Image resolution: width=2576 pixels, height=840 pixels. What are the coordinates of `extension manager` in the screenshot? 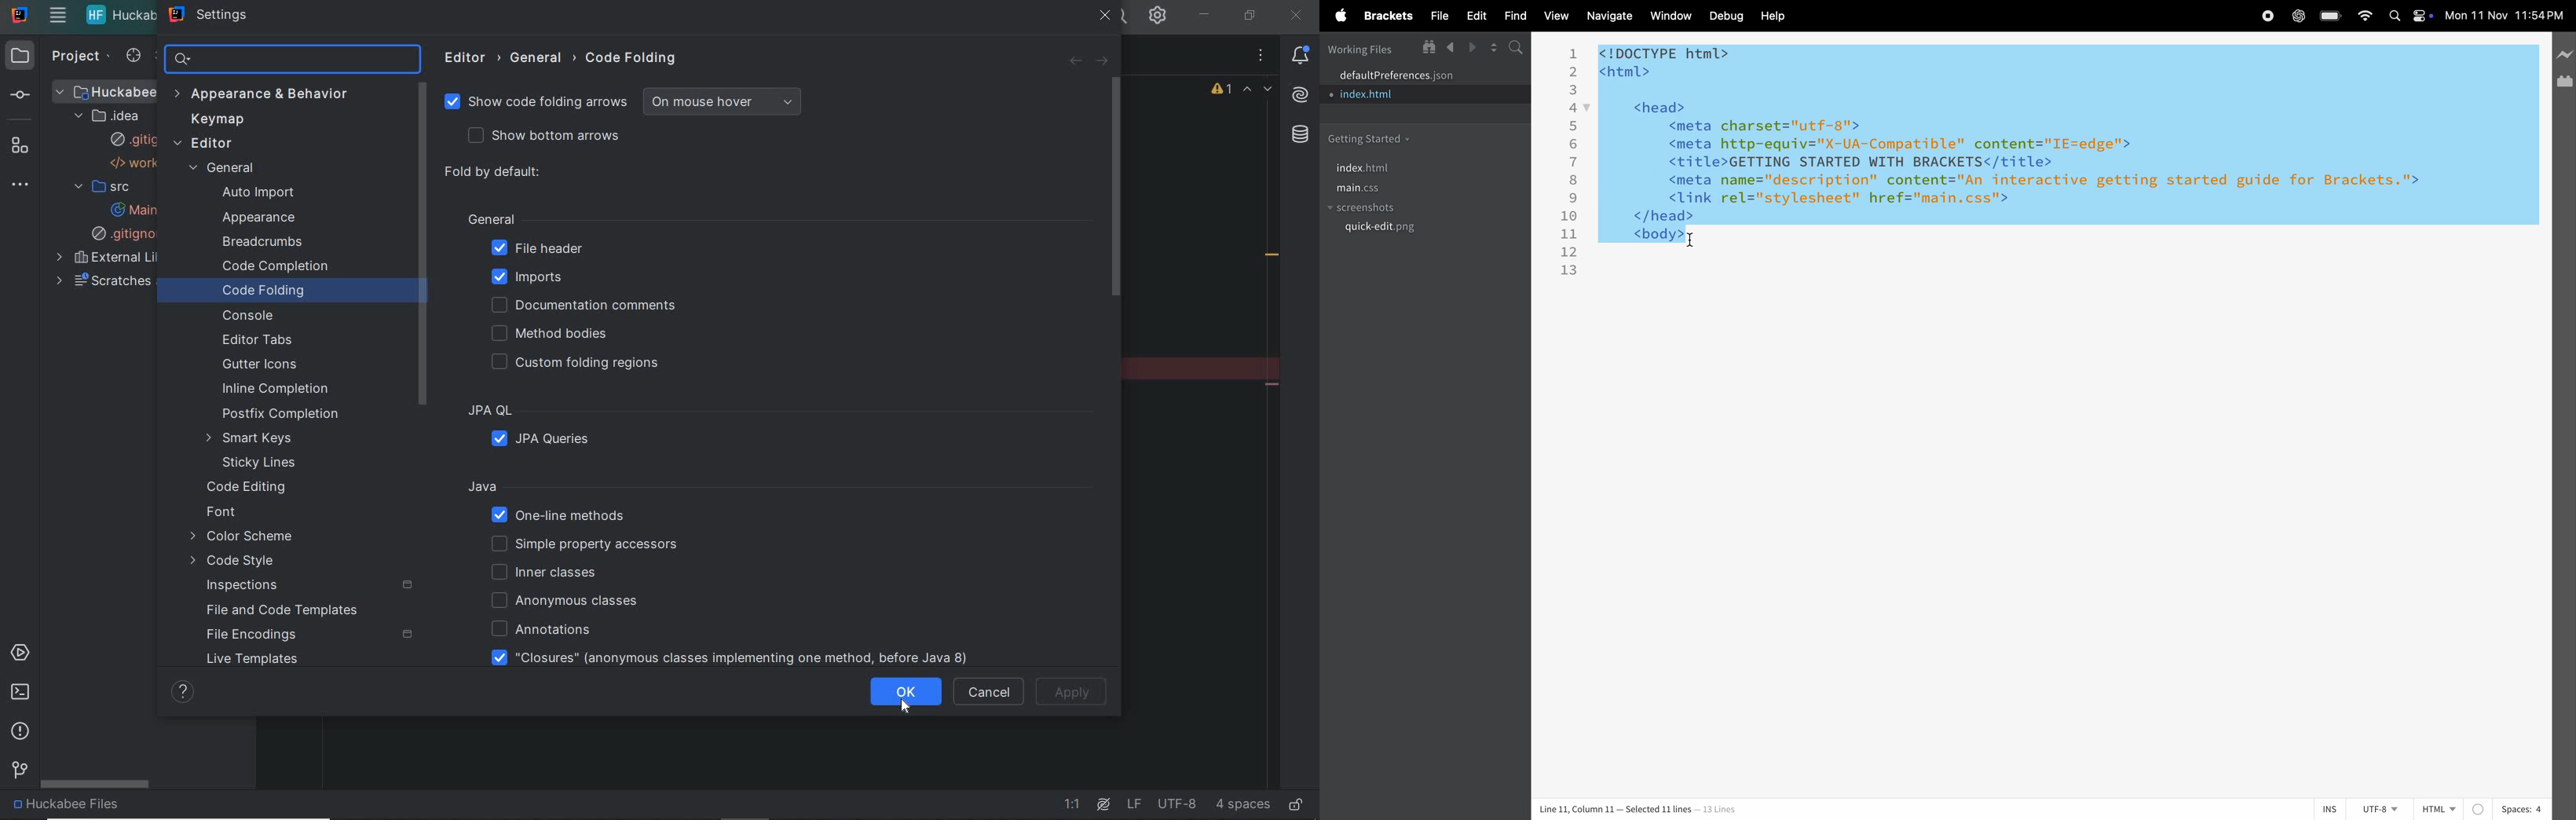 It's located at (2566, 80).